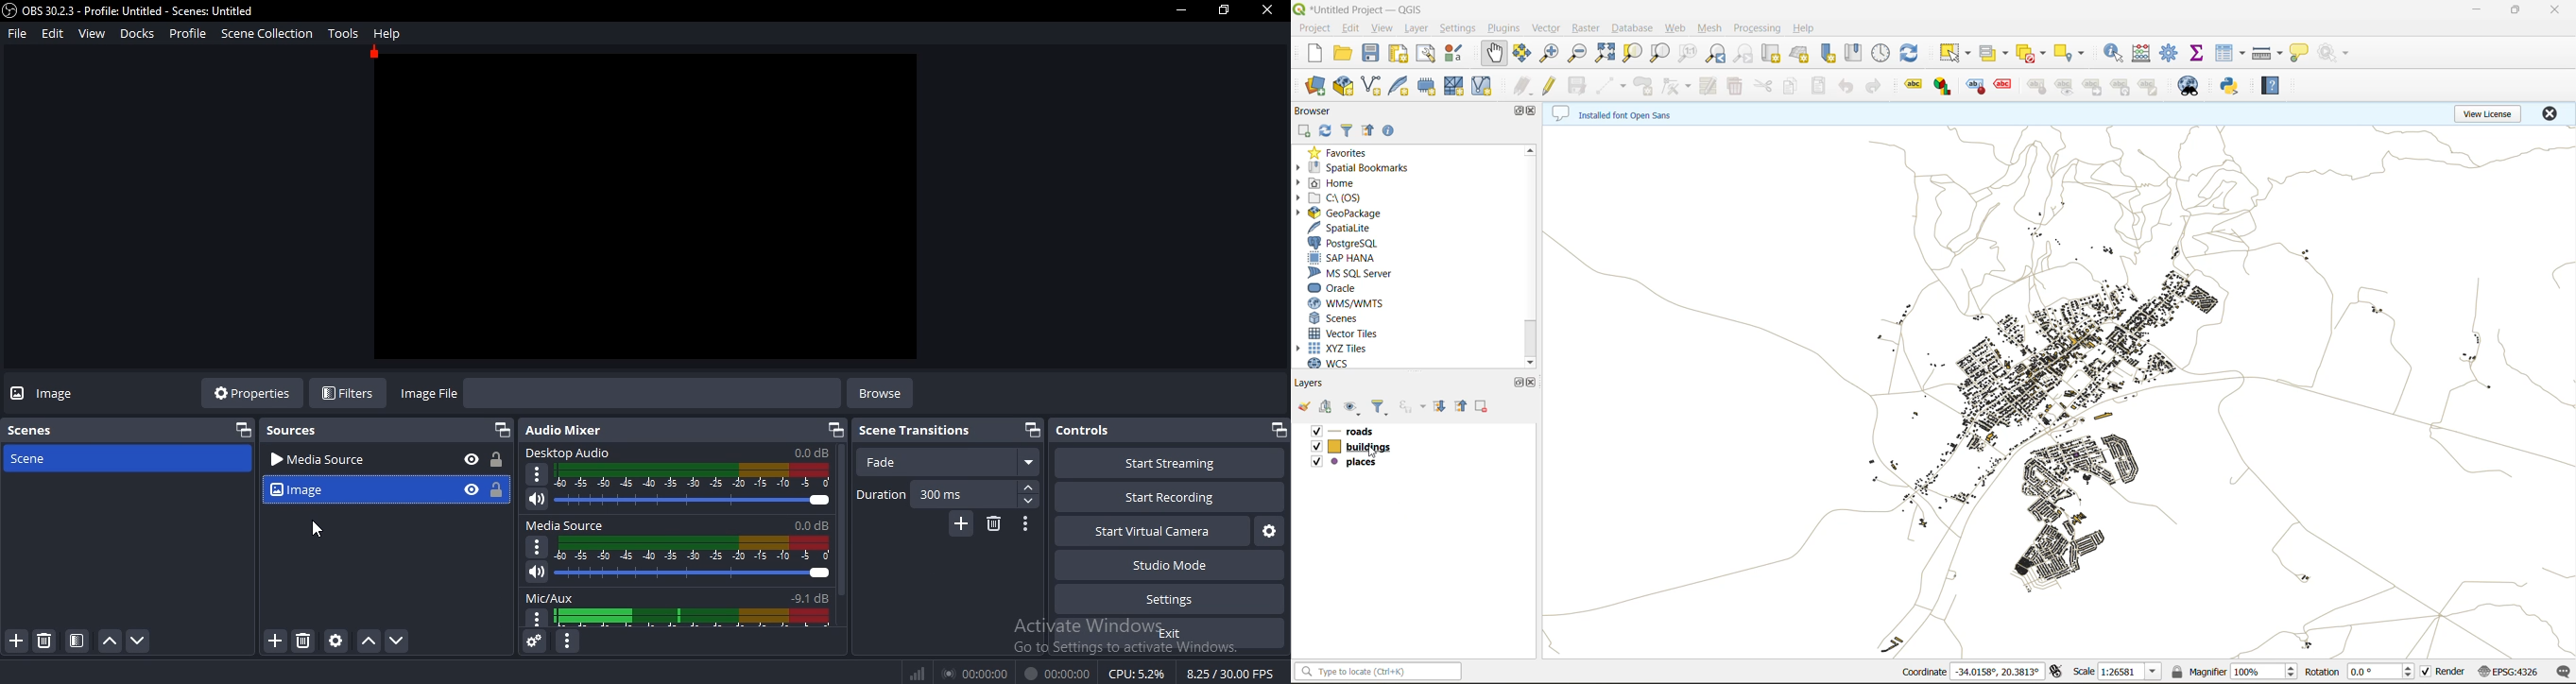 The width and height of the screenshot is (2576, 700). I want to click on move down, so click(140, 641).